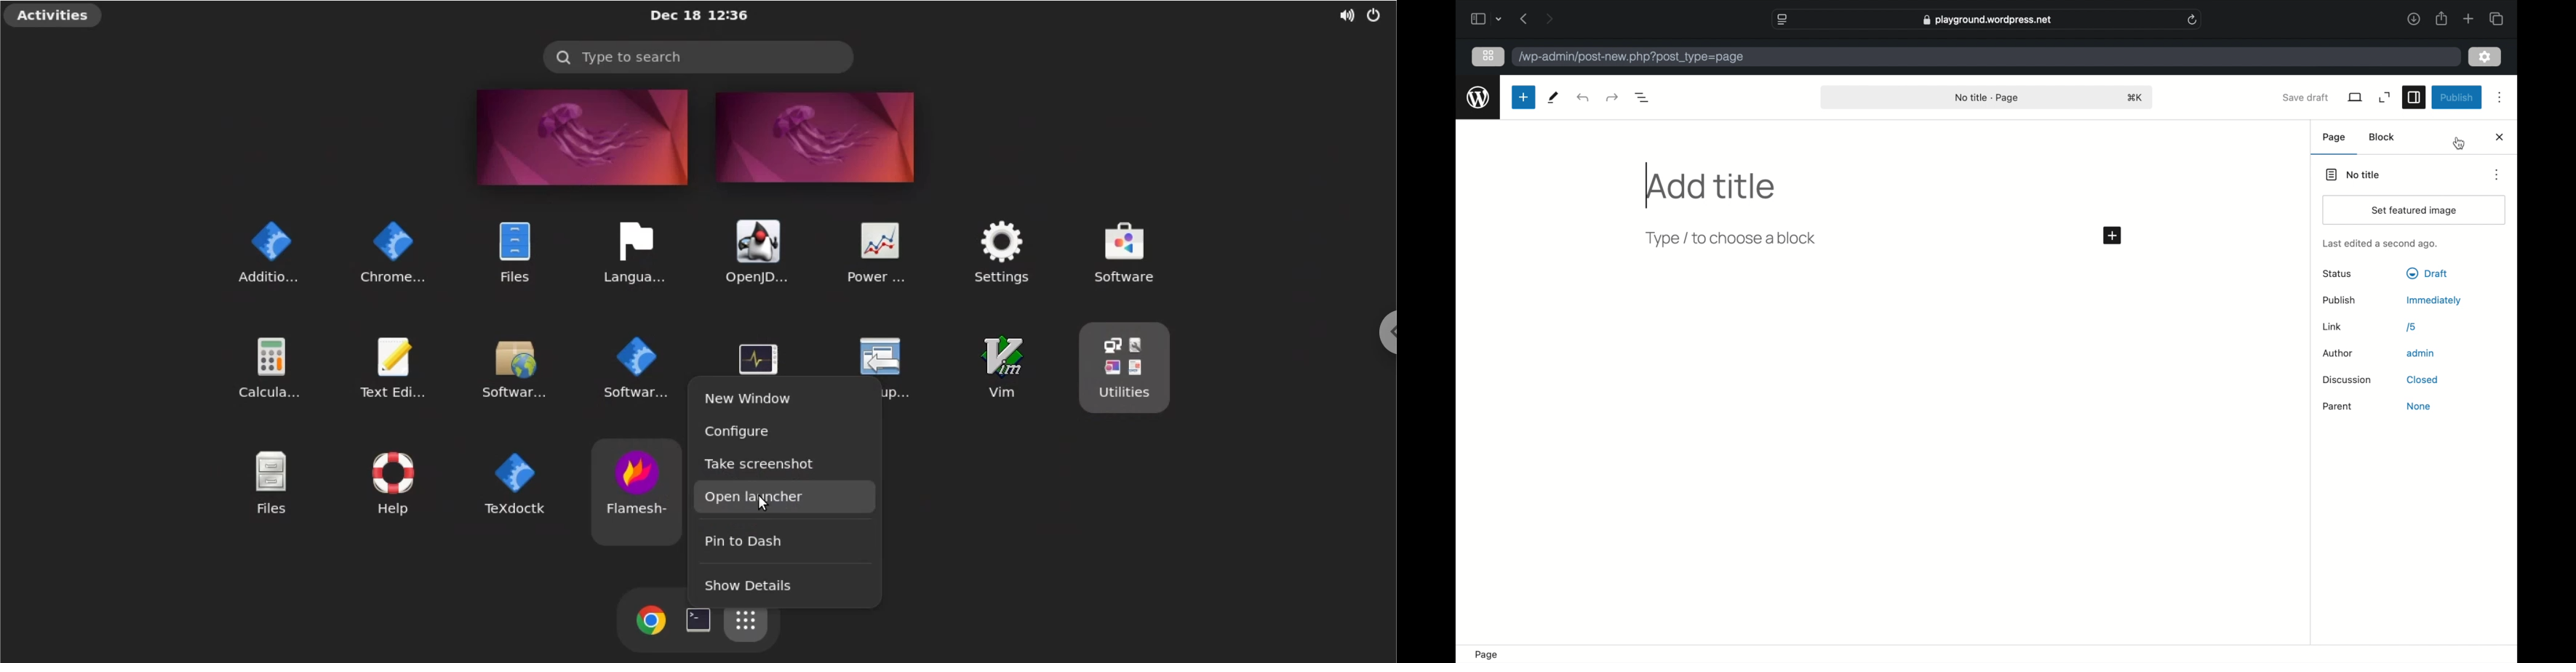 The height and width of the screenshot is (672, 2576). I want to click on undo, so click(1612, 98).